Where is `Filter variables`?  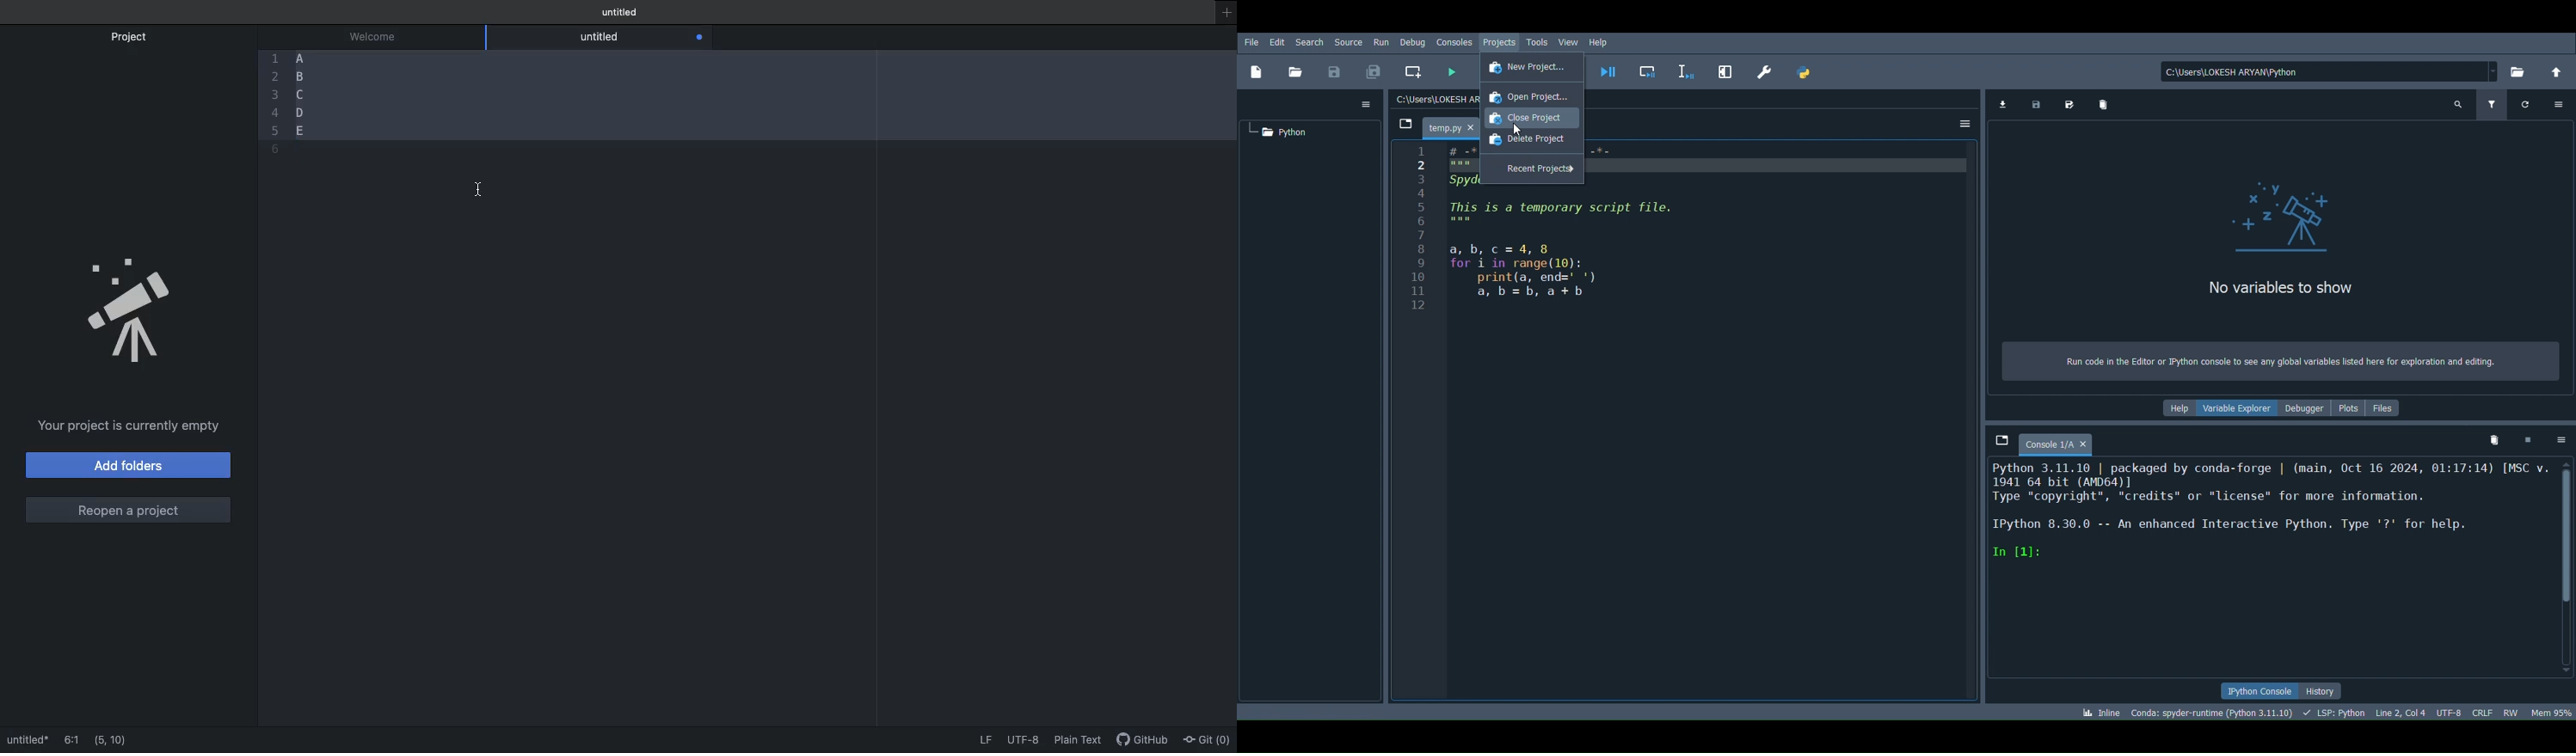 Filter variables is located at coordinates (2493, 105).